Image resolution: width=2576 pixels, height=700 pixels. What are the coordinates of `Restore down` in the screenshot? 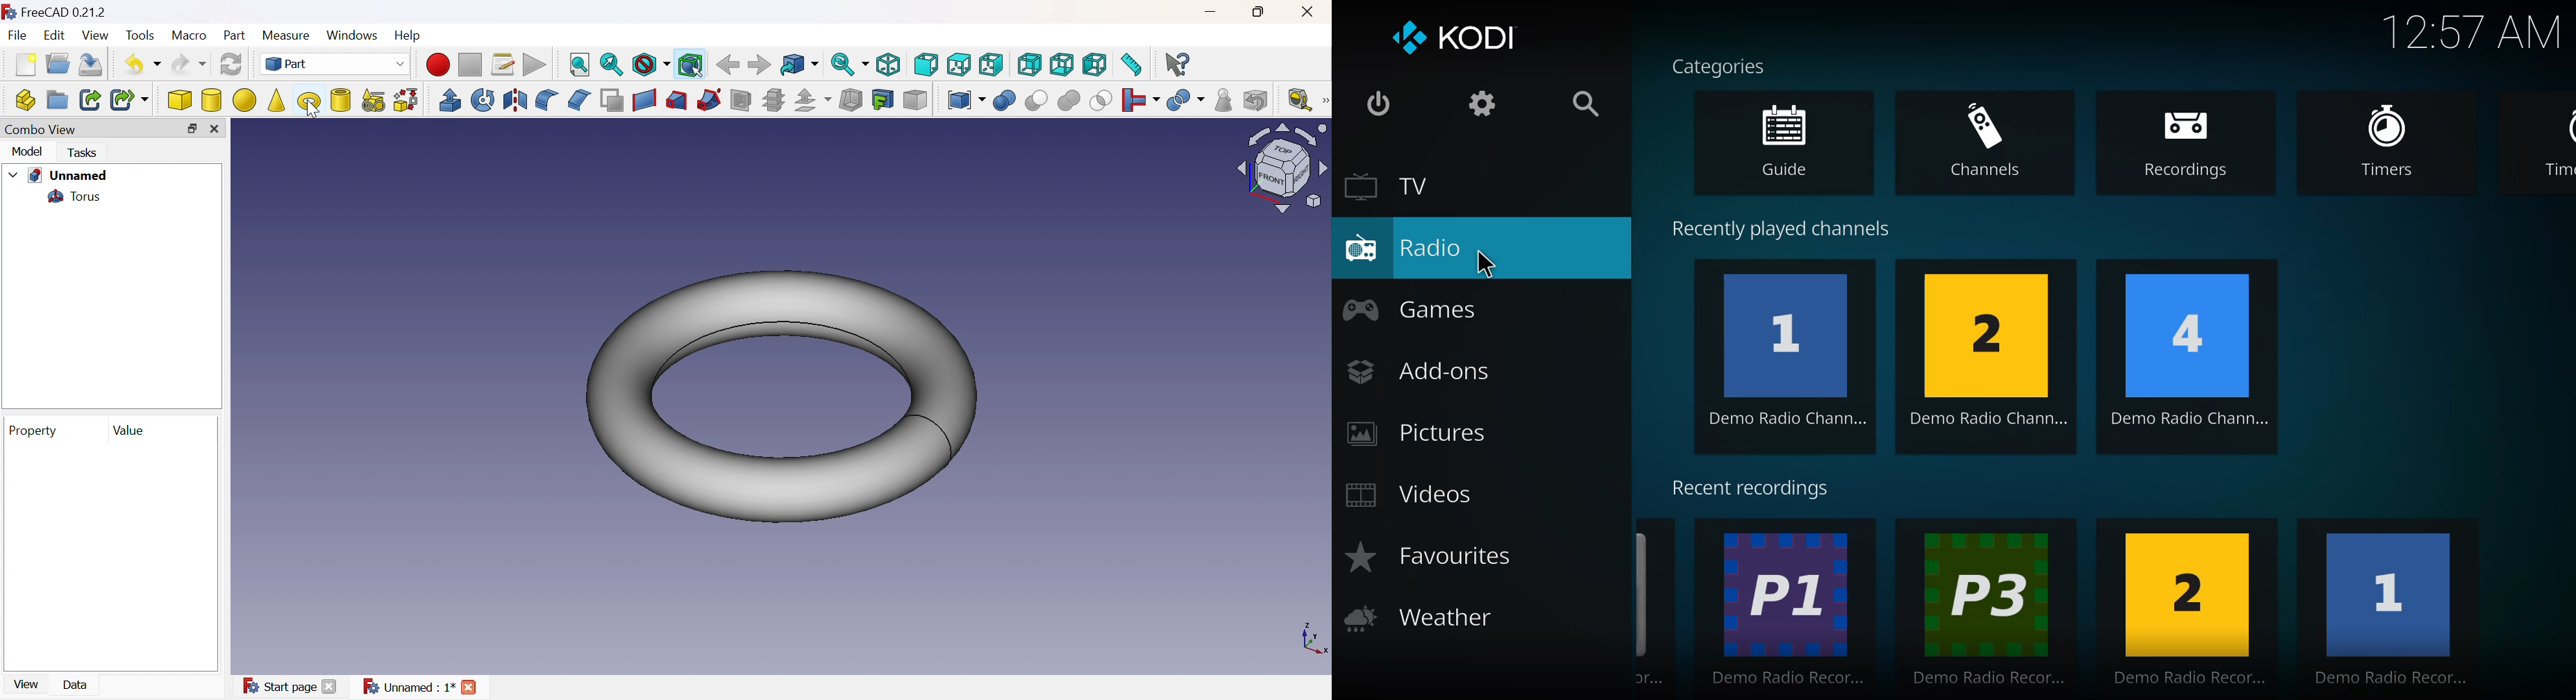 It's located at (191, 129).